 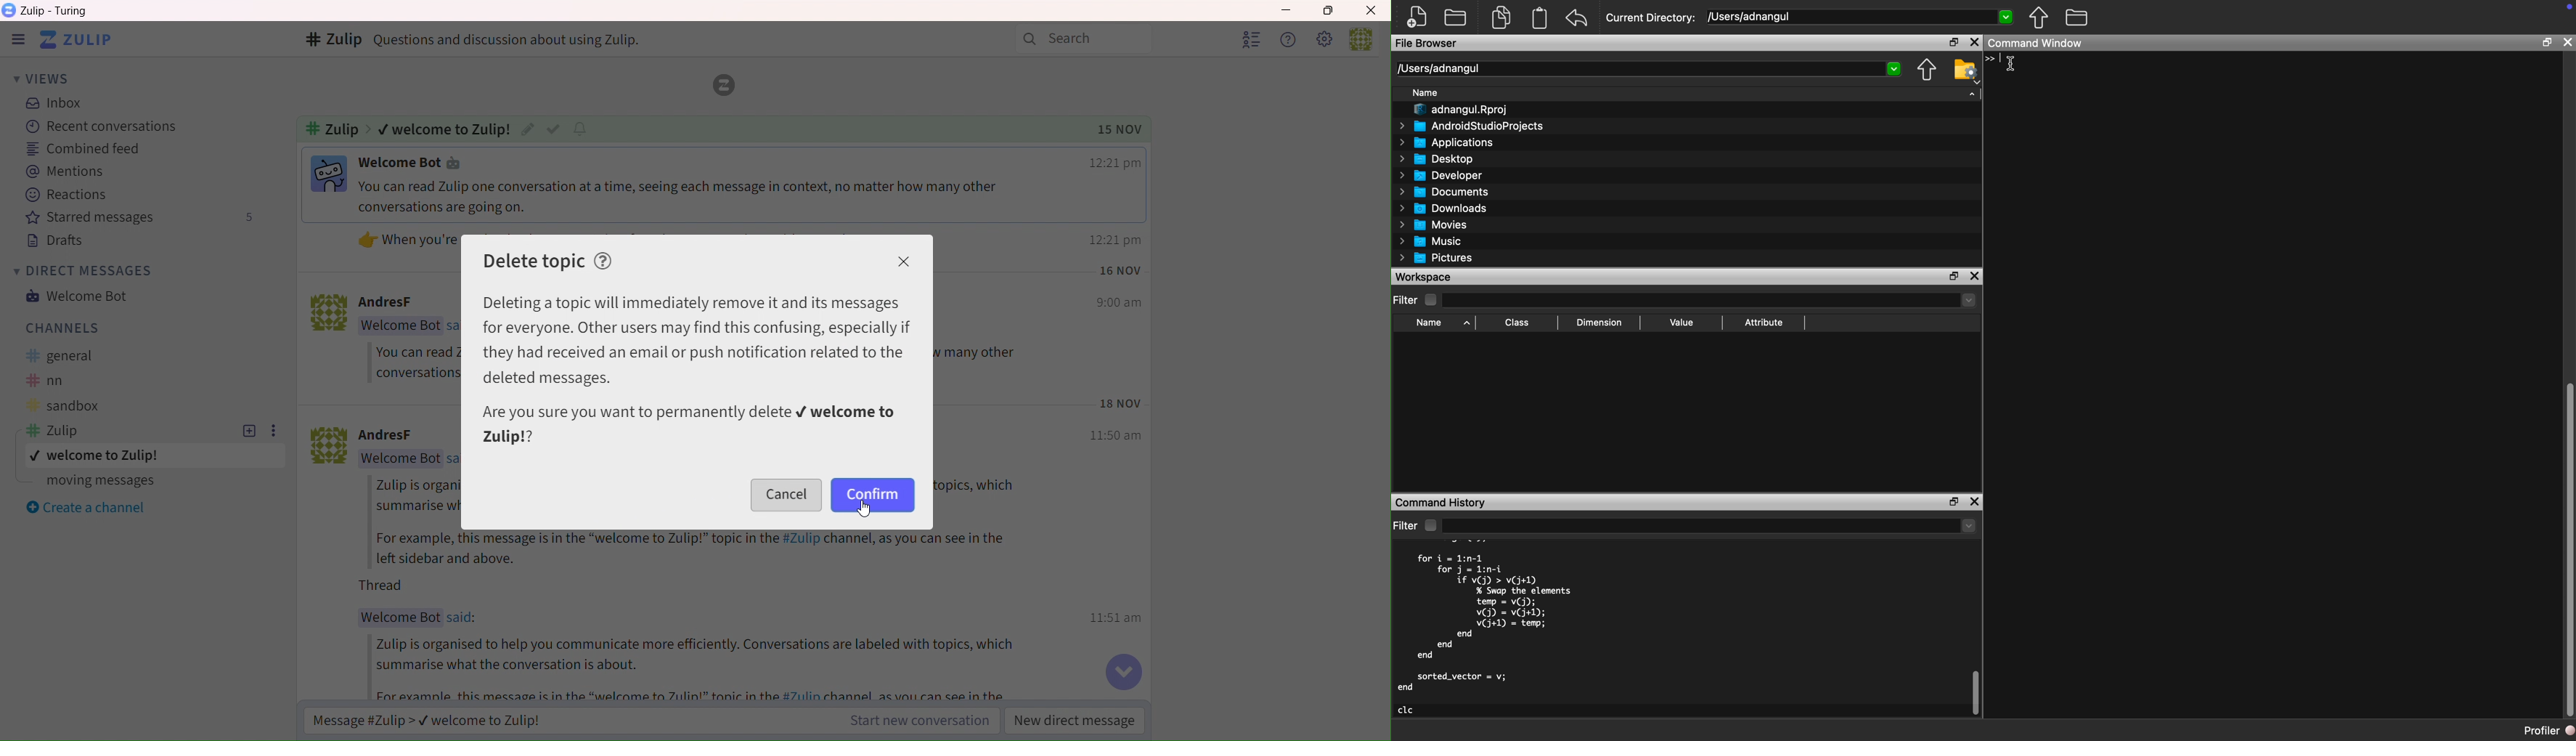 What do you see at coordinates (401, 435) in the screenshot?
I see `Text` at bounding box center [401, 435].